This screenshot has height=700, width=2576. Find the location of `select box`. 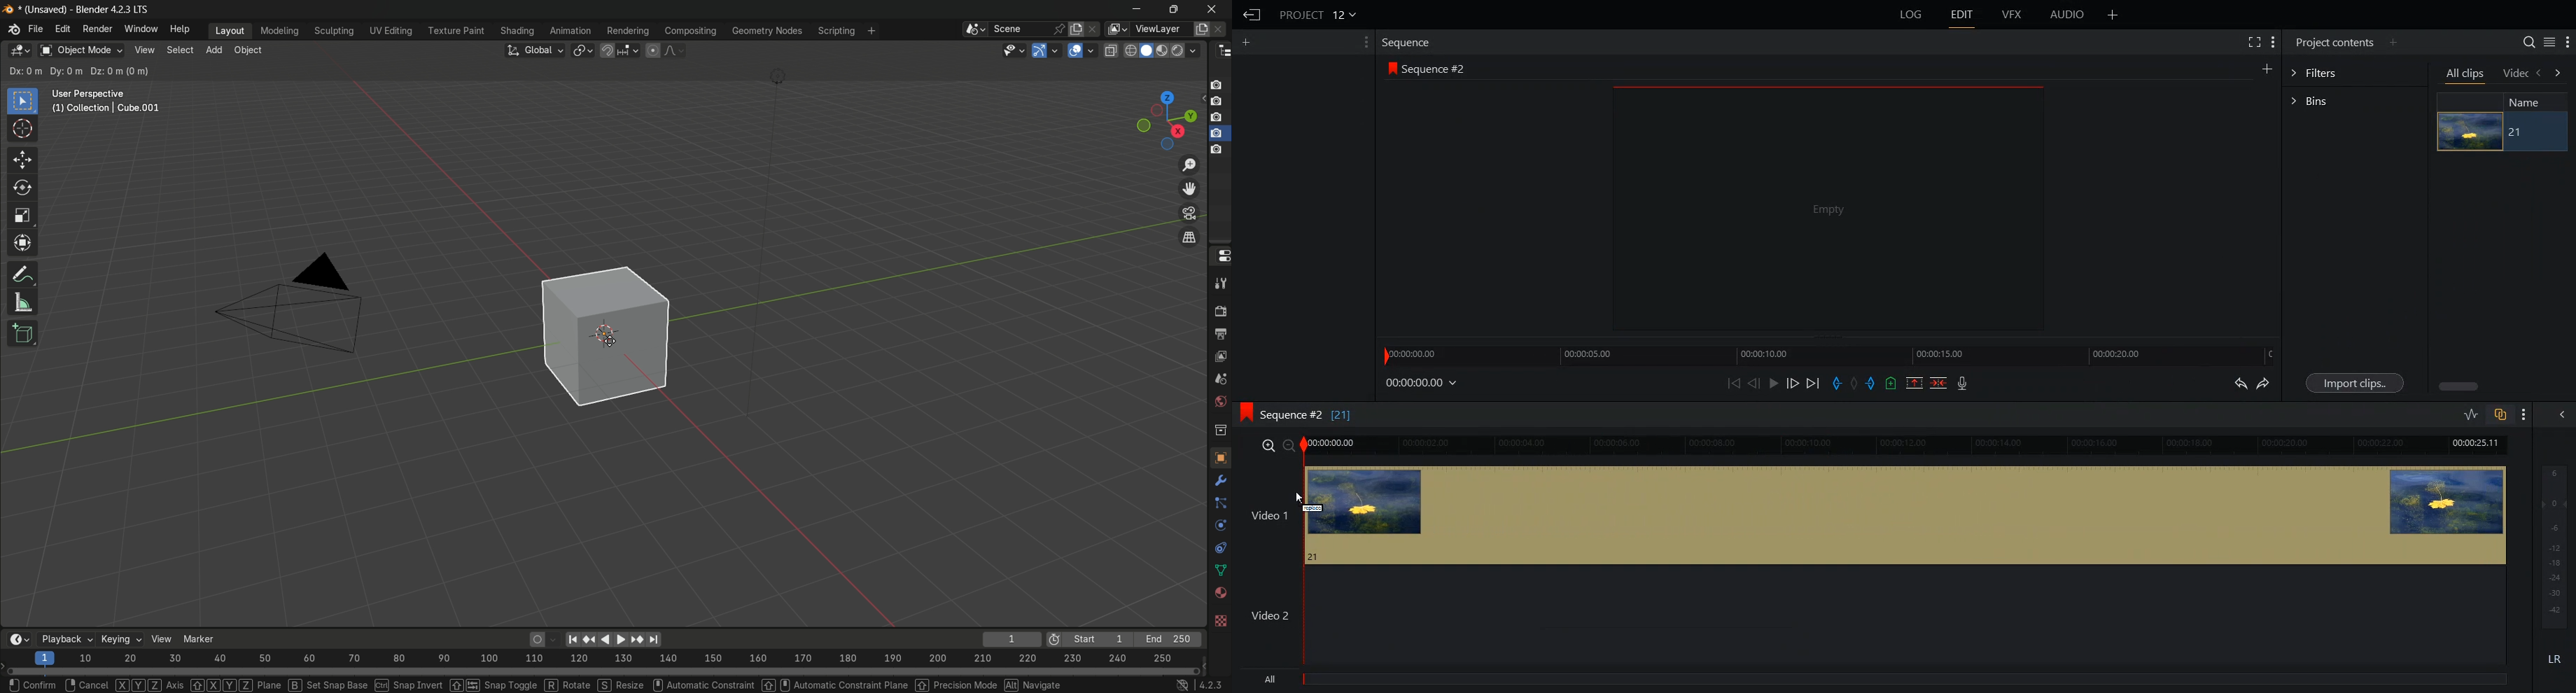

select box is located at coordinates (22, 100).